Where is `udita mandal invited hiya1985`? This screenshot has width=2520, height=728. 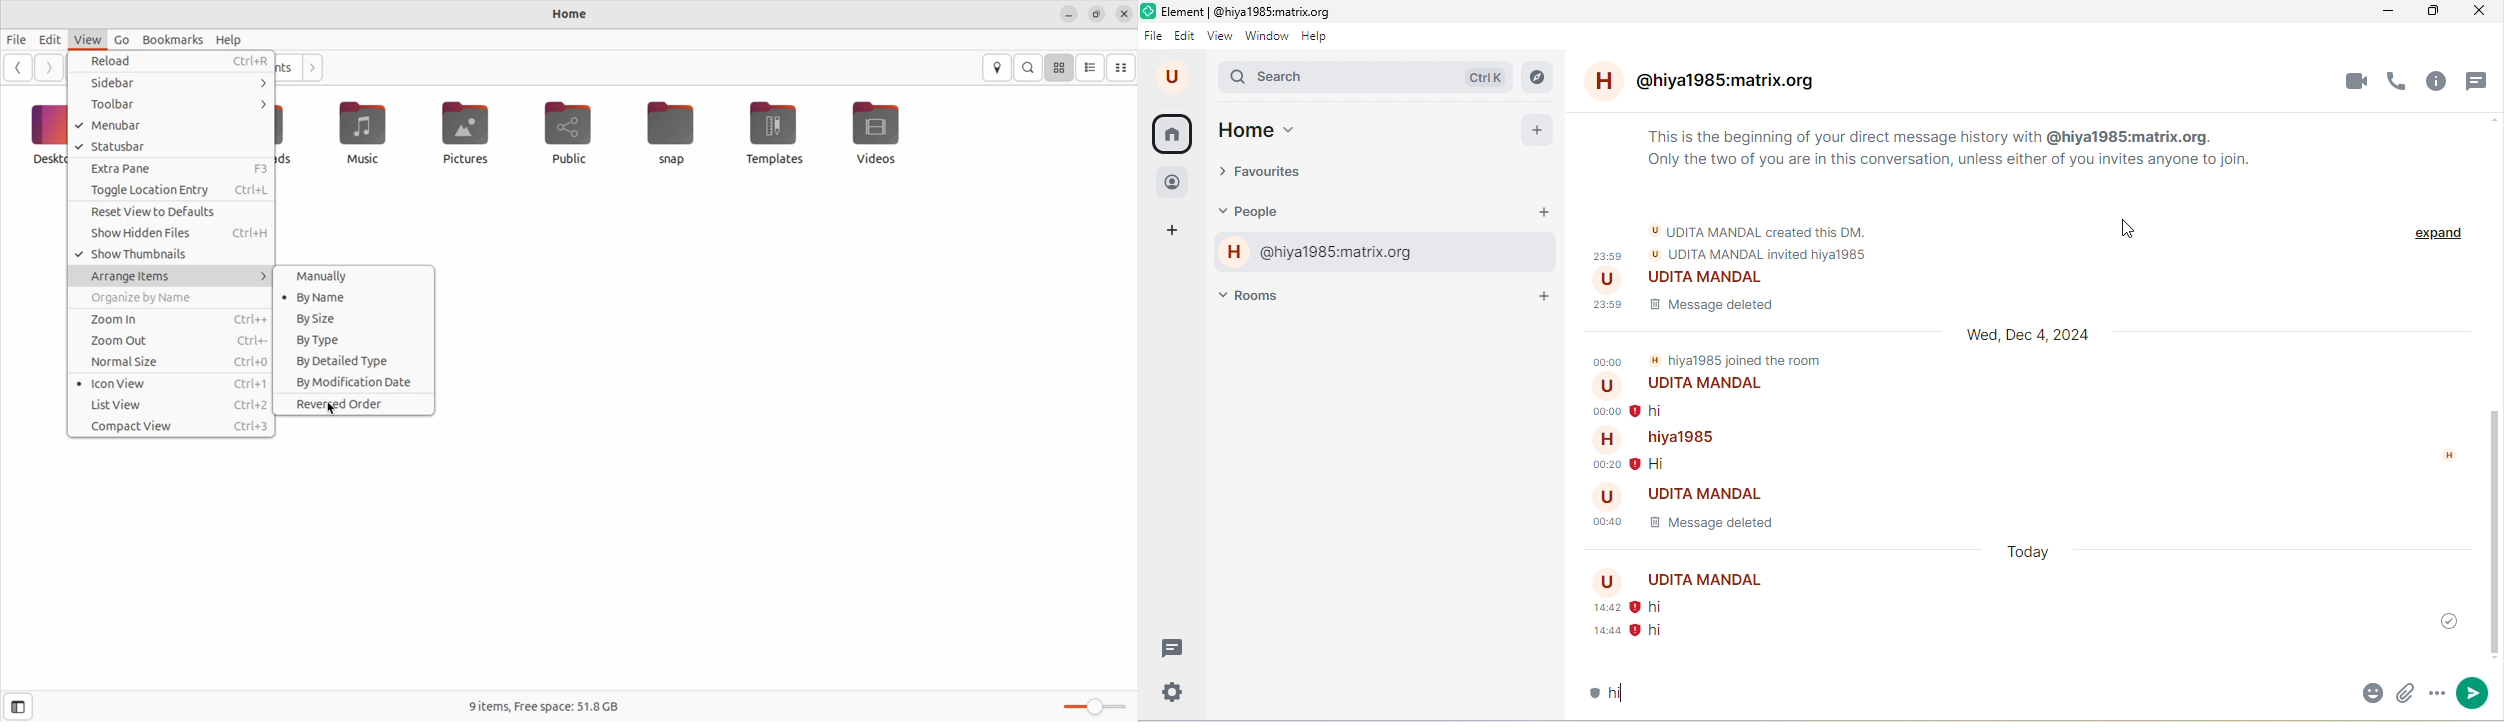
udita mandal invited hiya1985 is located at coordinates (1756, 252).